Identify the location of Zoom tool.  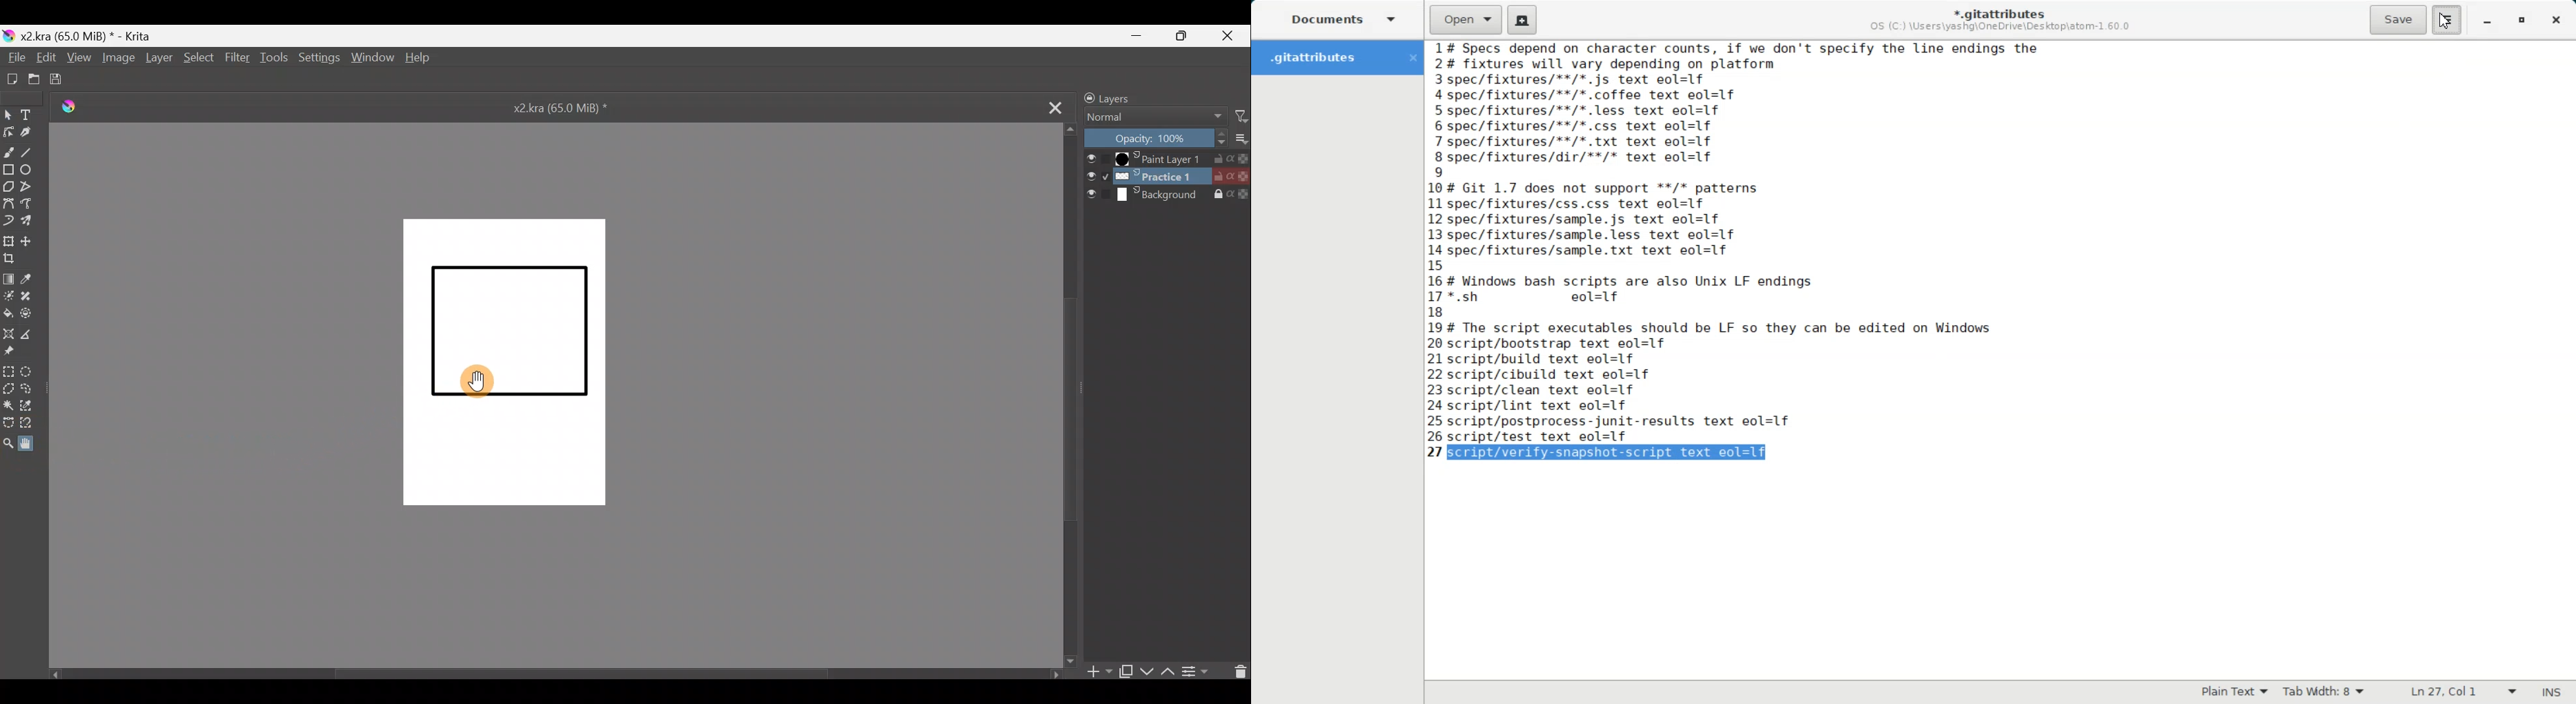
(9, 443).